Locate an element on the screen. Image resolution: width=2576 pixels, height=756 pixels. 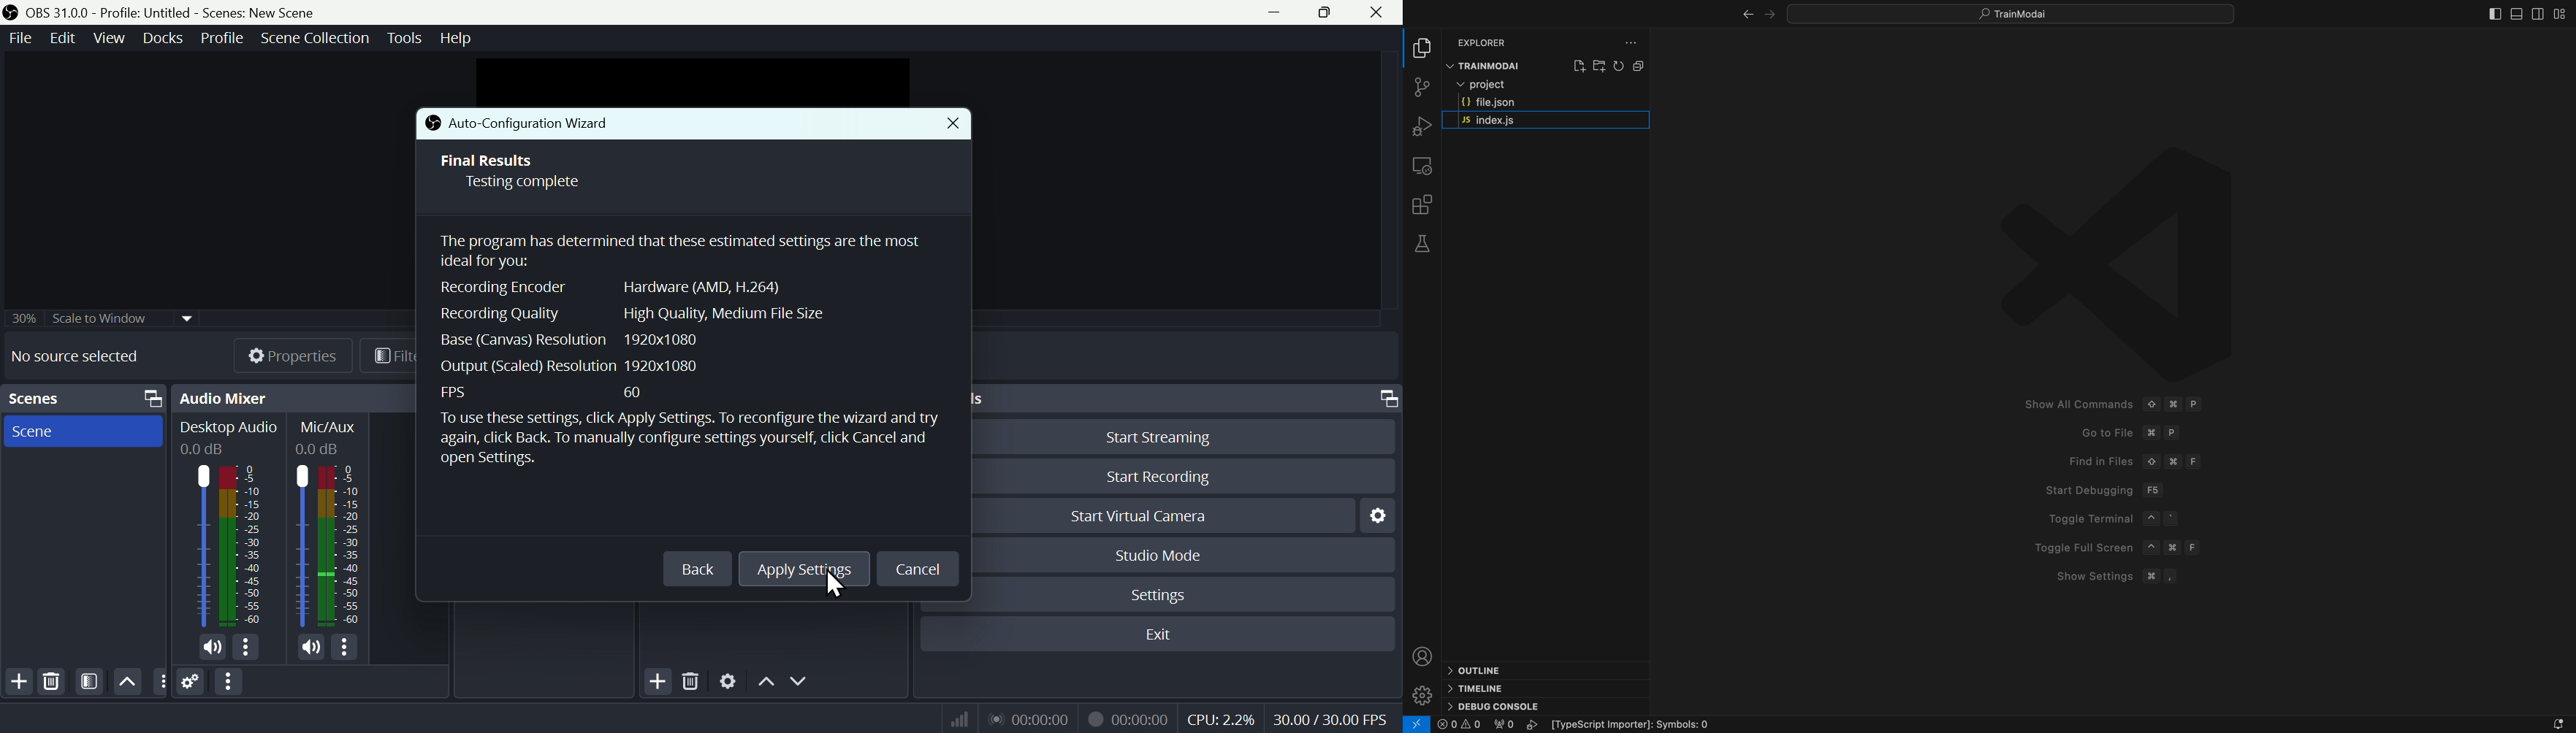
options is located at coordinates (343, 647).